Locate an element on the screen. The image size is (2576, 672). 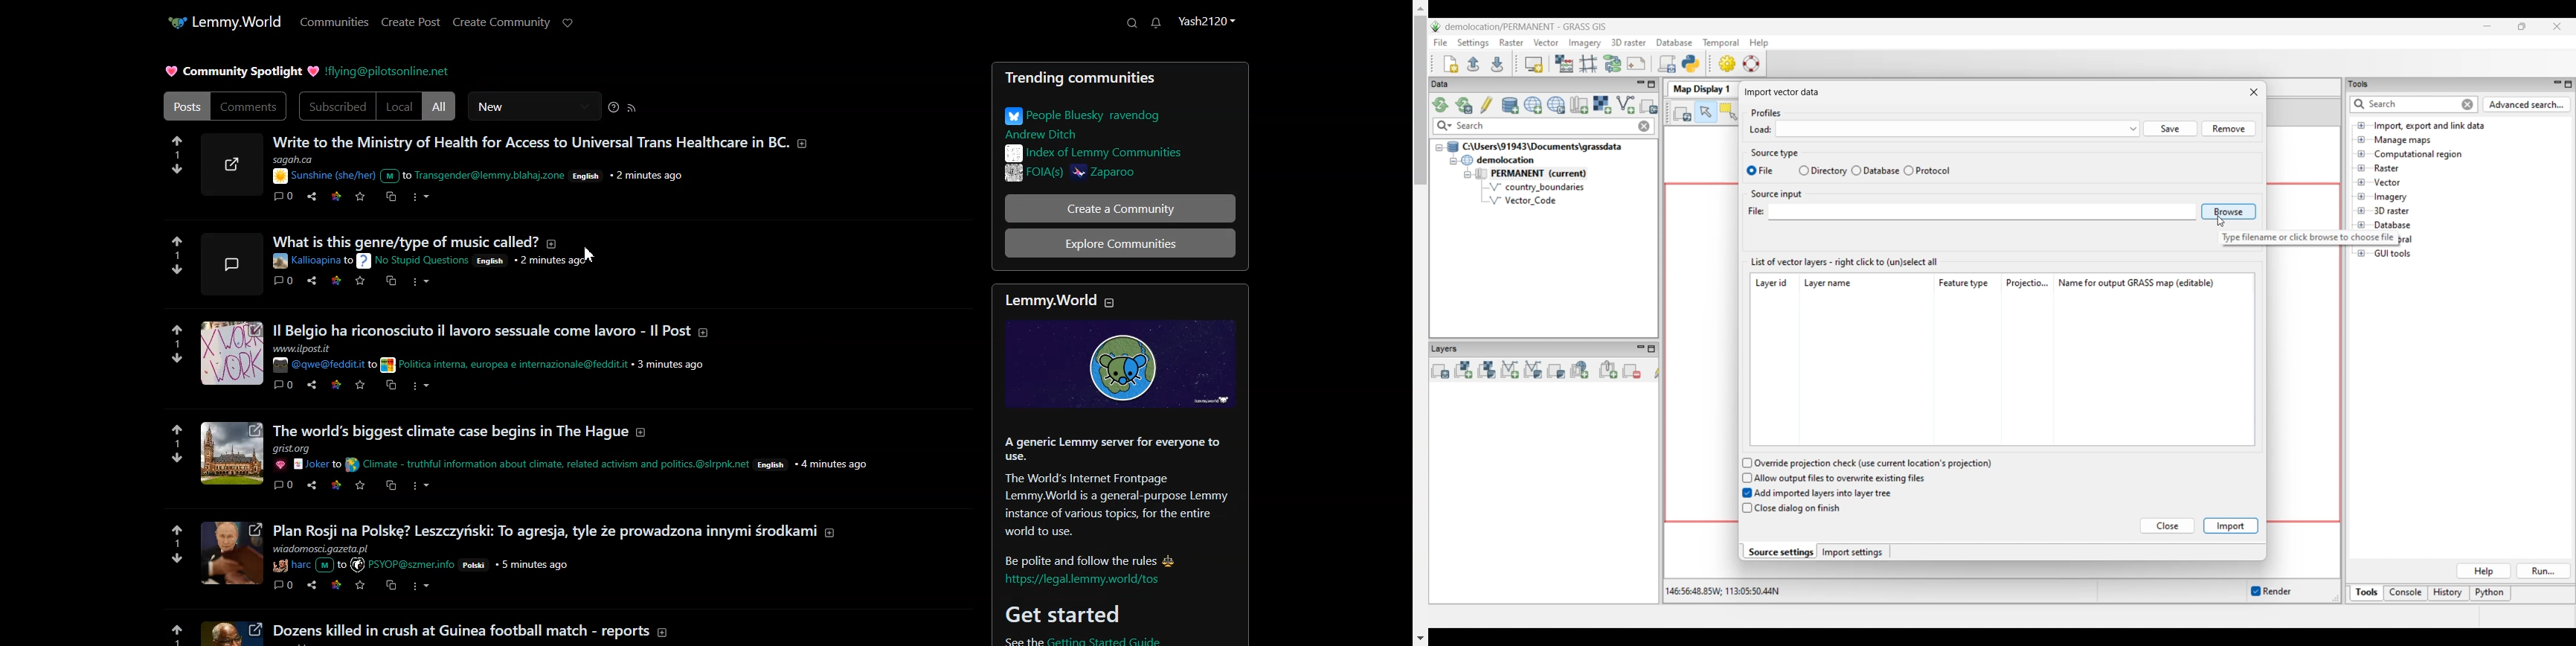
Copy is located at coordinates (390, 196).